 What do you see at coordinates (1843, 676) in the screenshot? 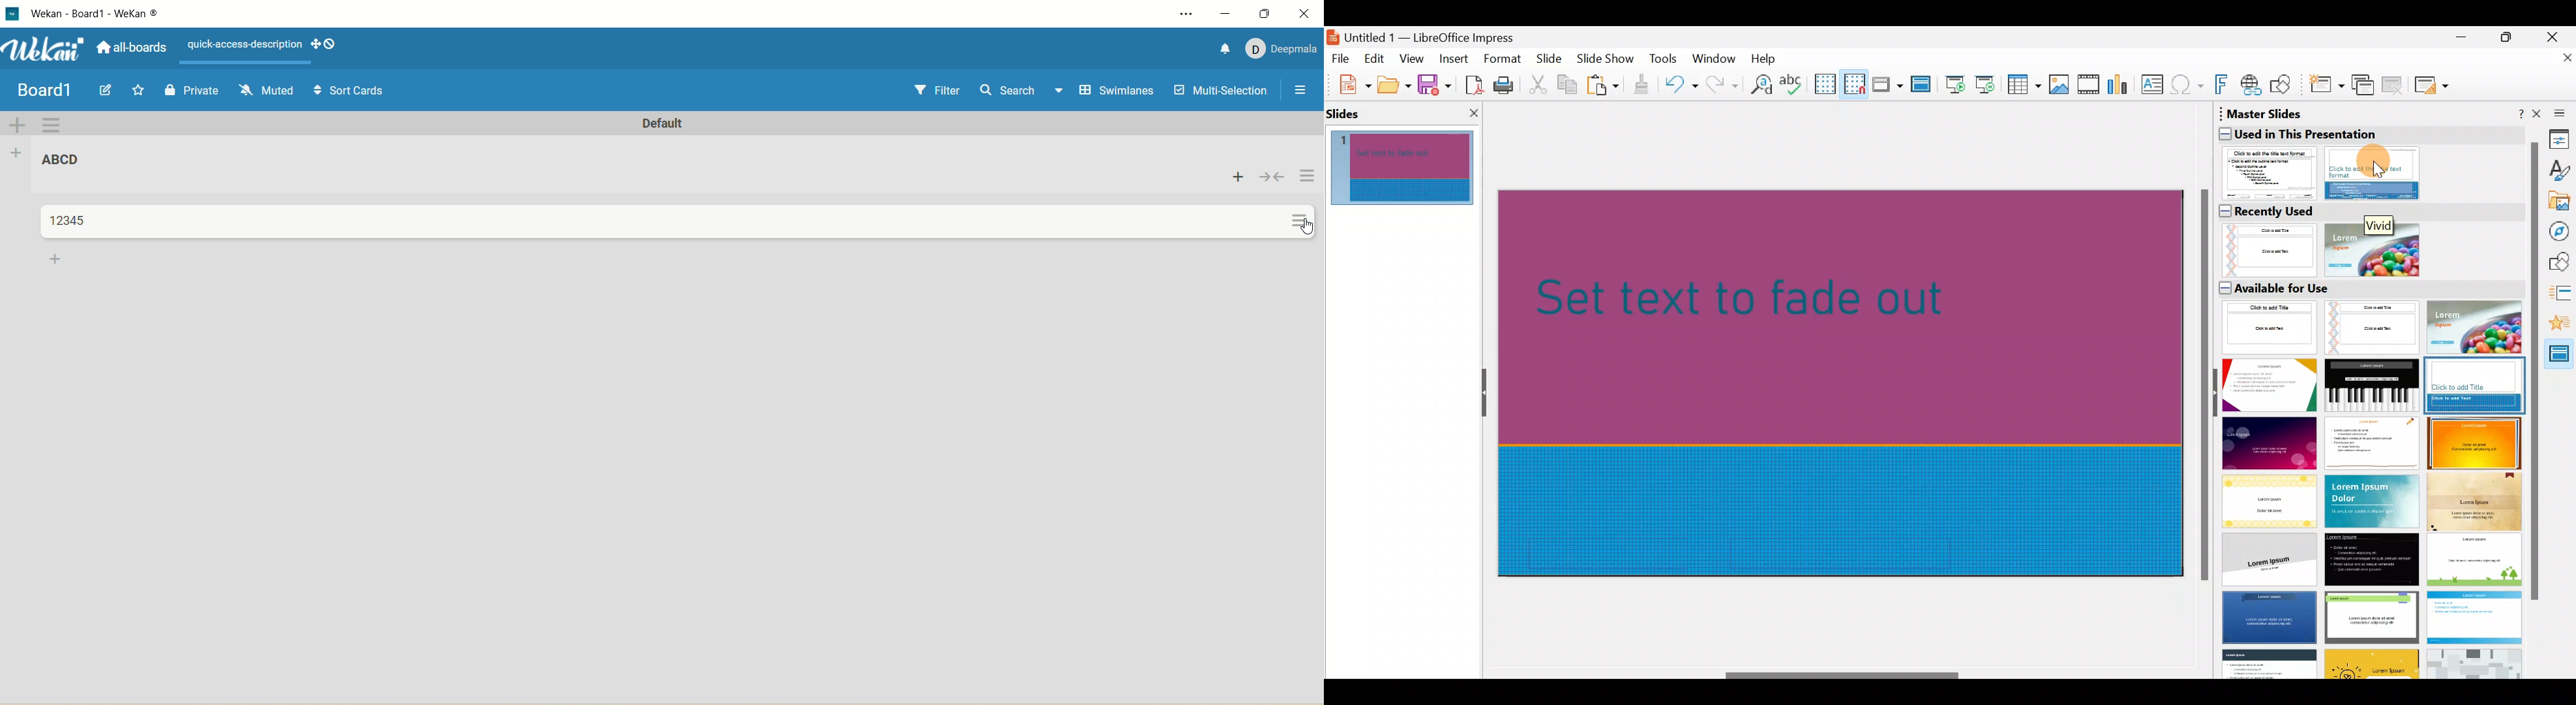
I see `Scroll bar` at bounding box center [1843, 676].